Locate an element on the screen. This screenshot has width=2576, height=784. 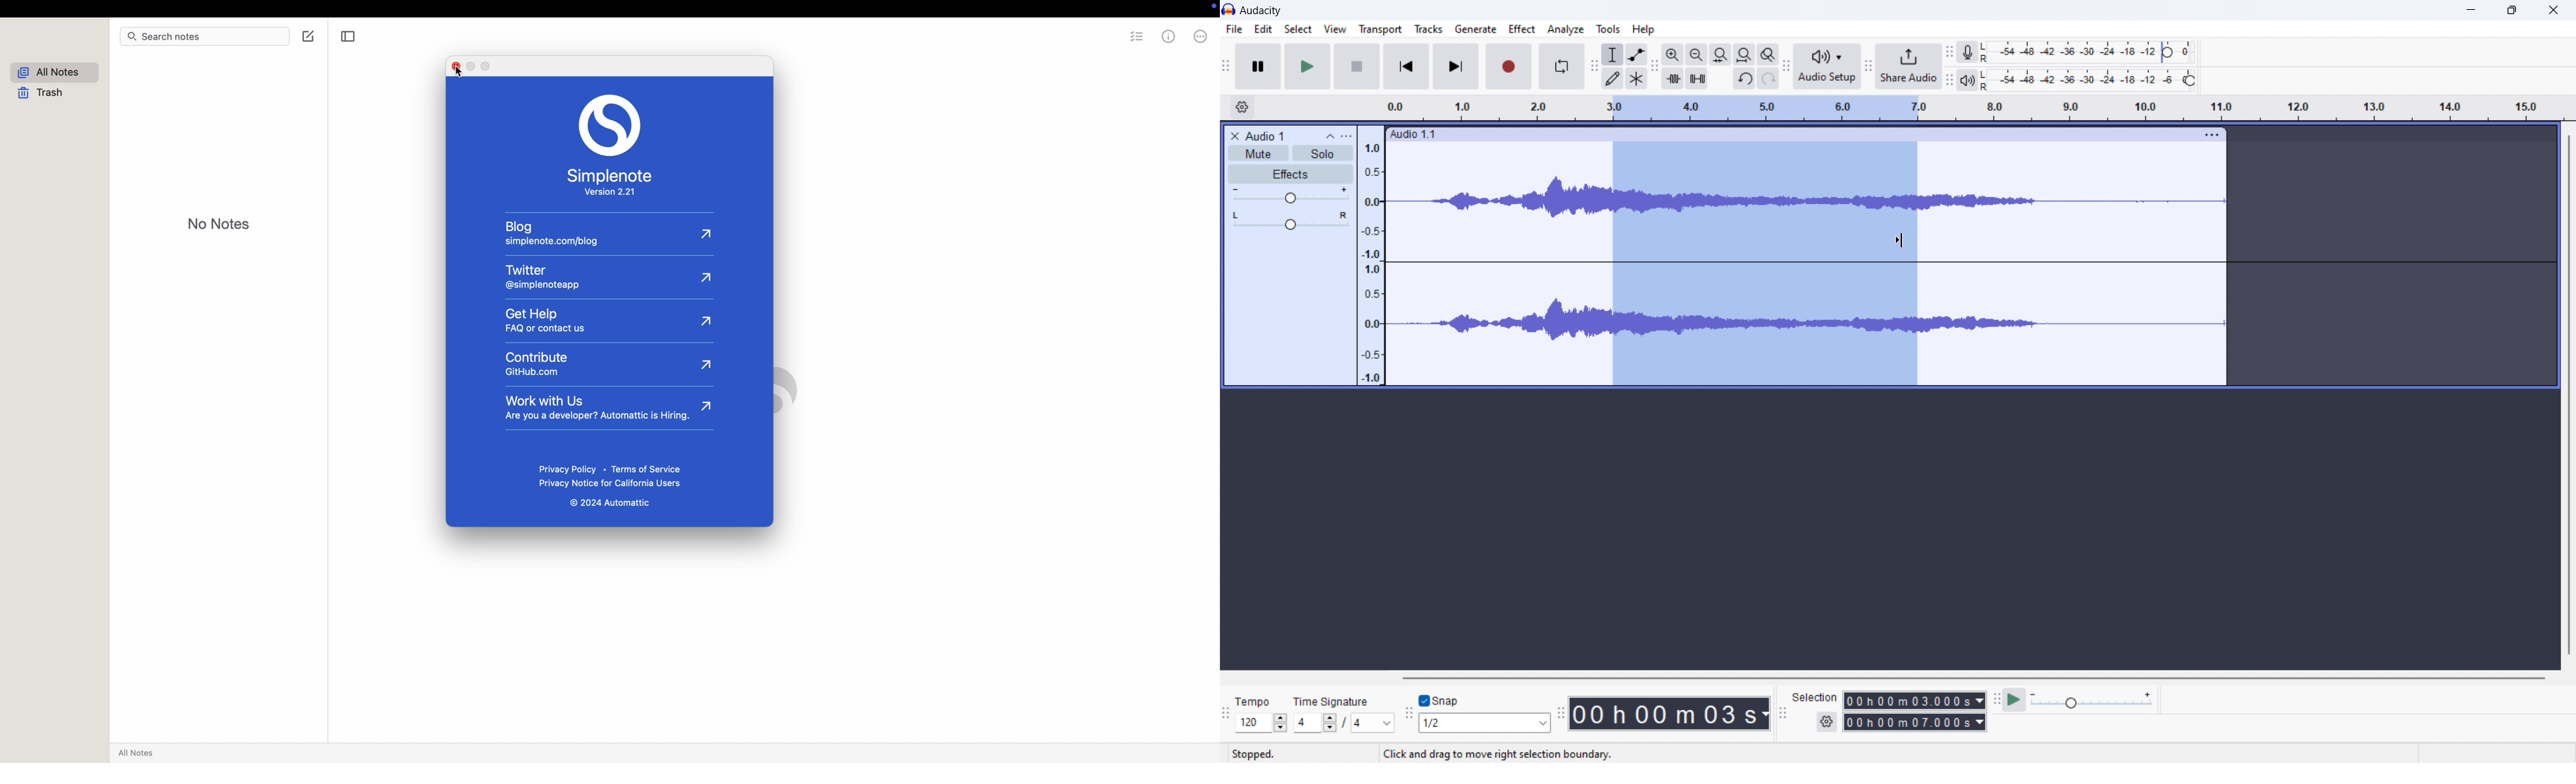
recording meter is located at coordinates (1968, 52).